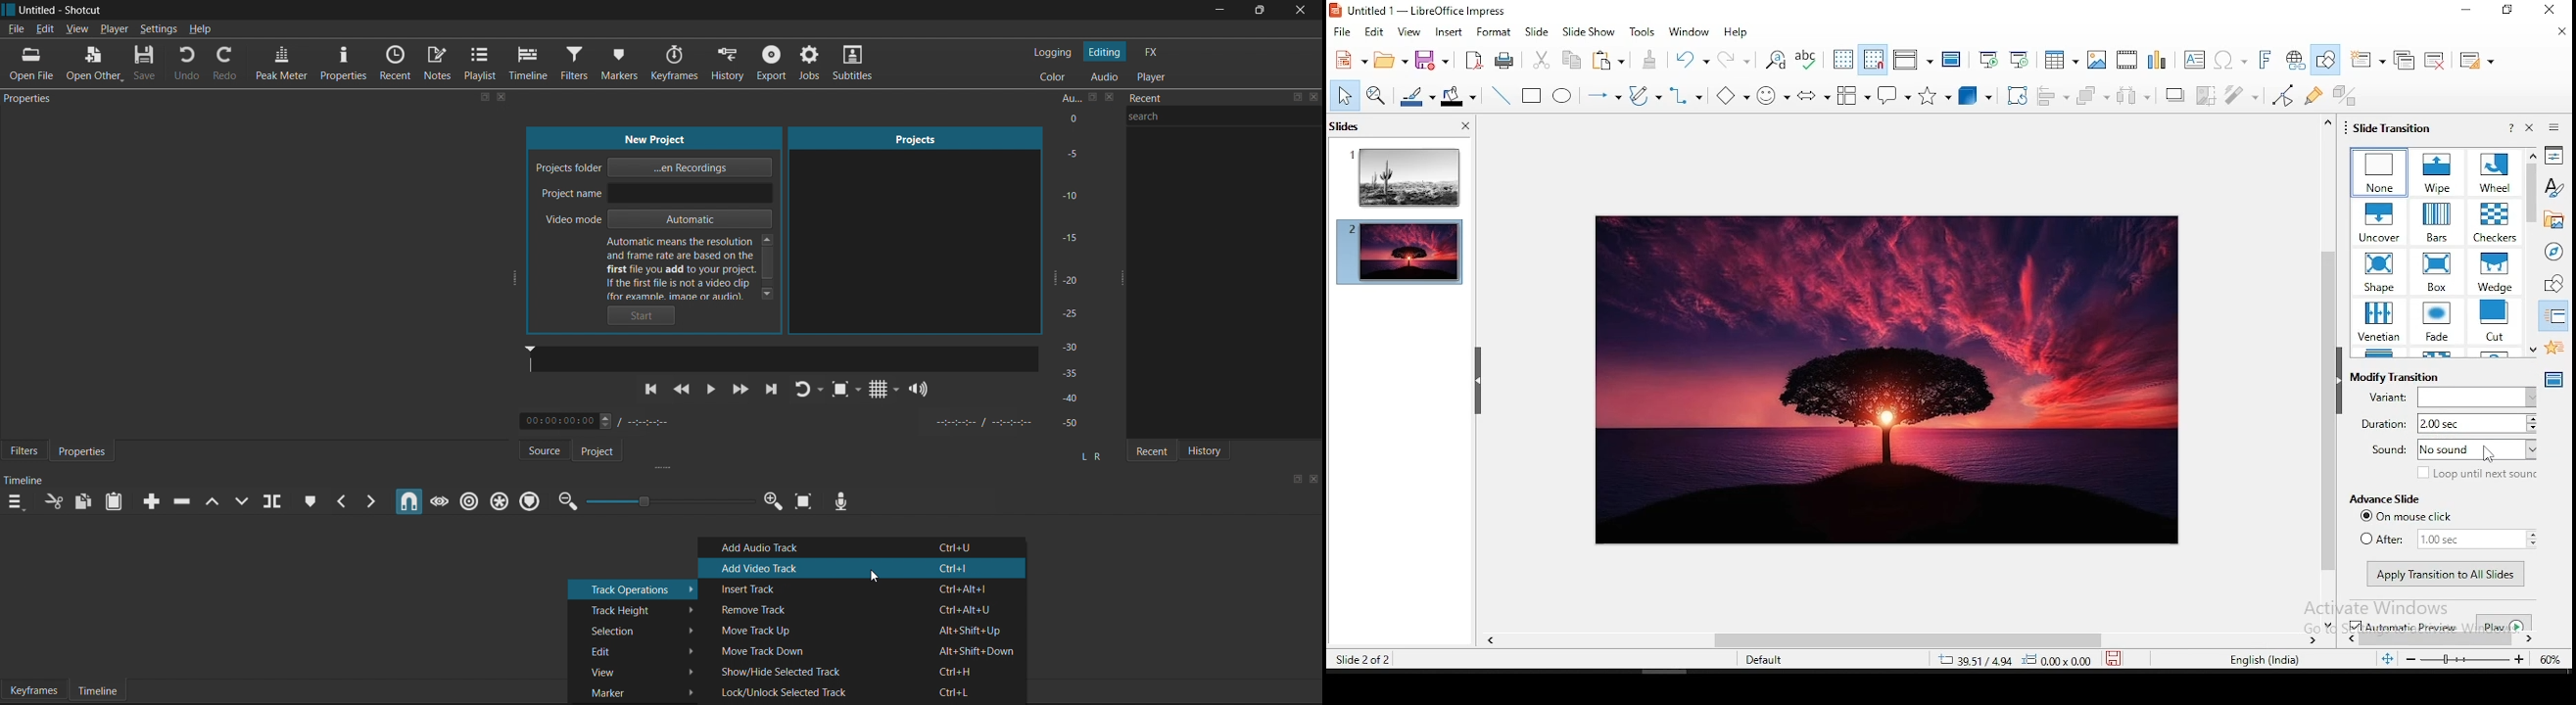 The image size is (2576, 728). I want to click on special characters, so click(2229, 62).